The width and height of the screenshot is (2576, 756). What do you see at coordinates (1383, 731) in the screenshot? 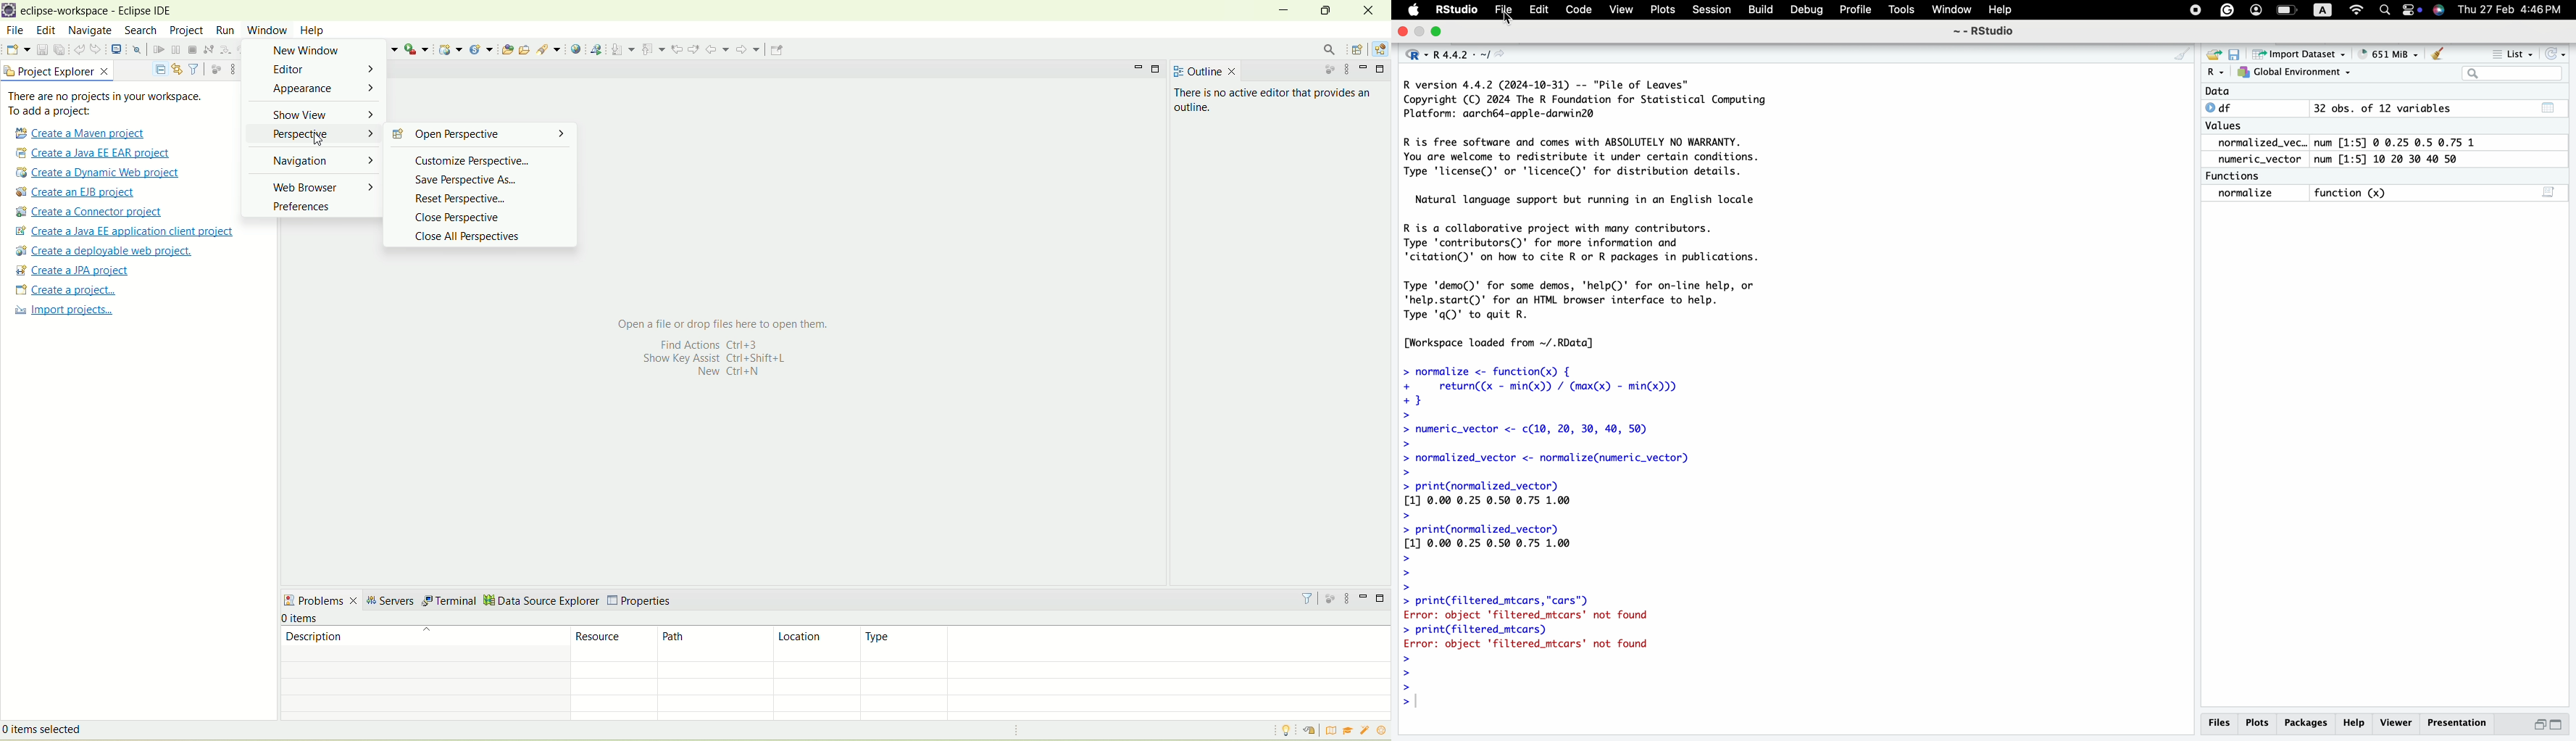
I see `what's new` at bounding box center [1383, 731].